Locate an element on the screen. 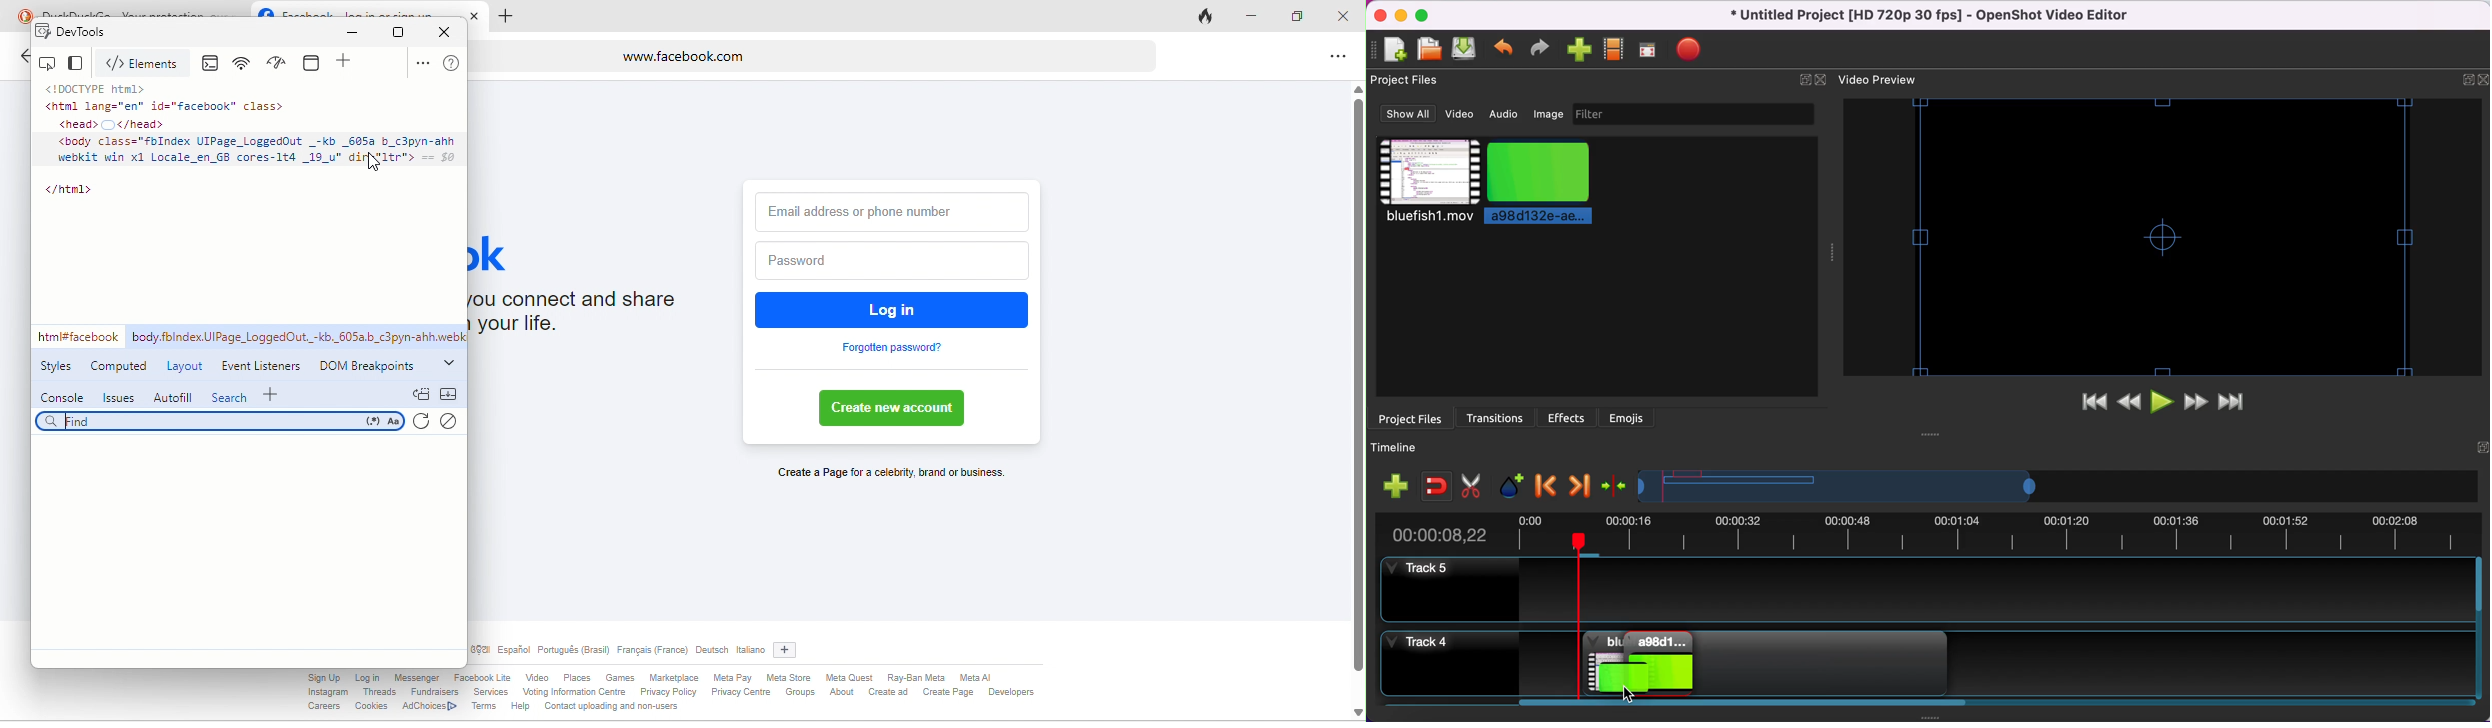  scroll up is located at coordinates (1357, 86).